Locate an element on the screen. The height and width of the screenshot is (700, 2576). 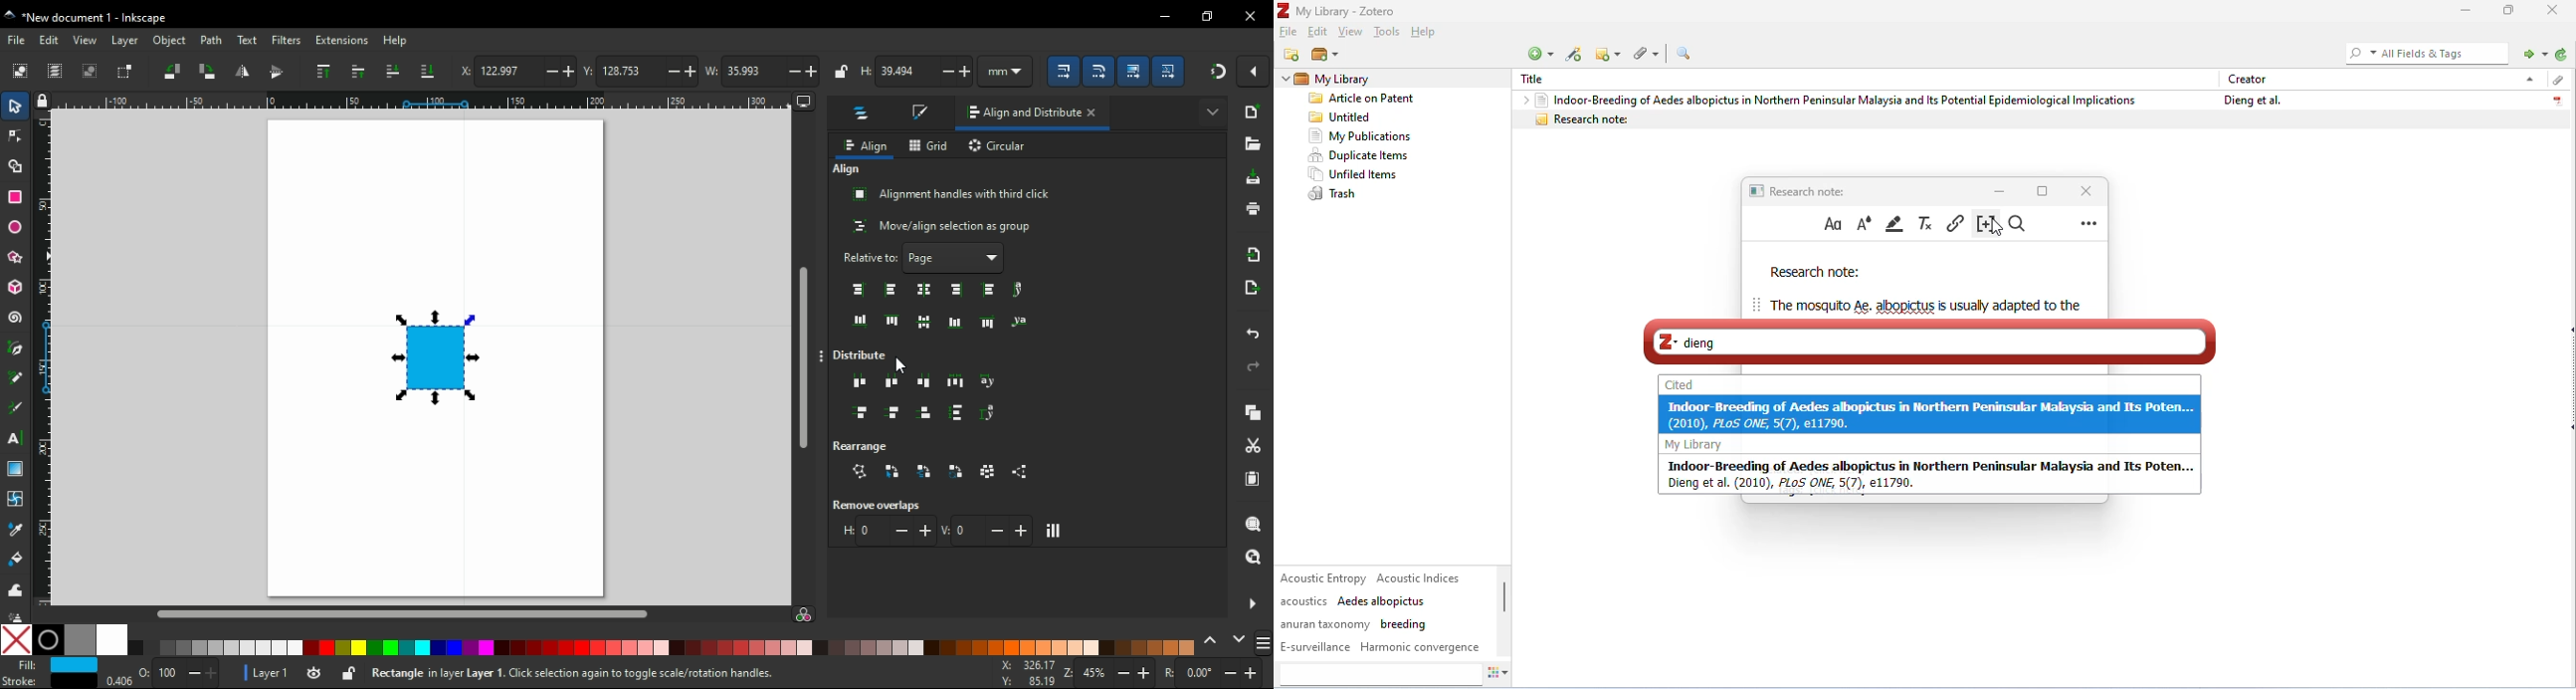
insert citation is located at coordinates (1983, 224).